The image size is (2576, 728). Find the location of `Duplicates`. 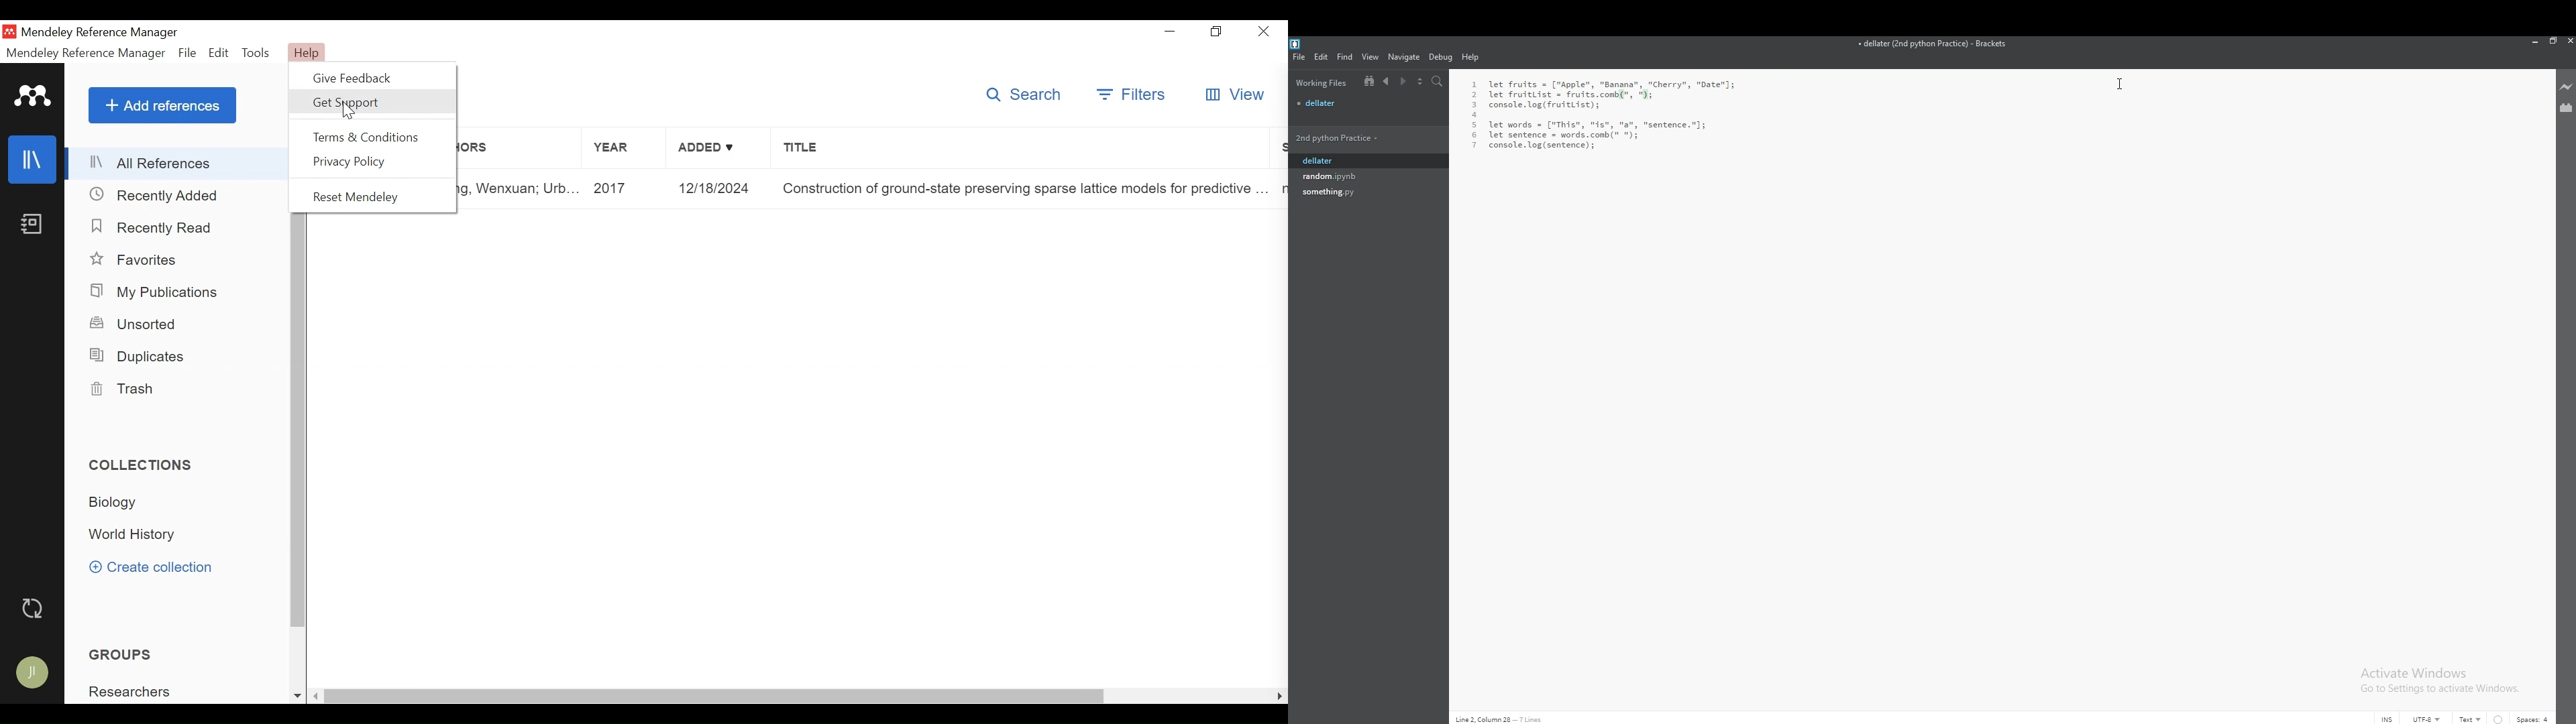

Duplicates is located at coordinates (142, 357).